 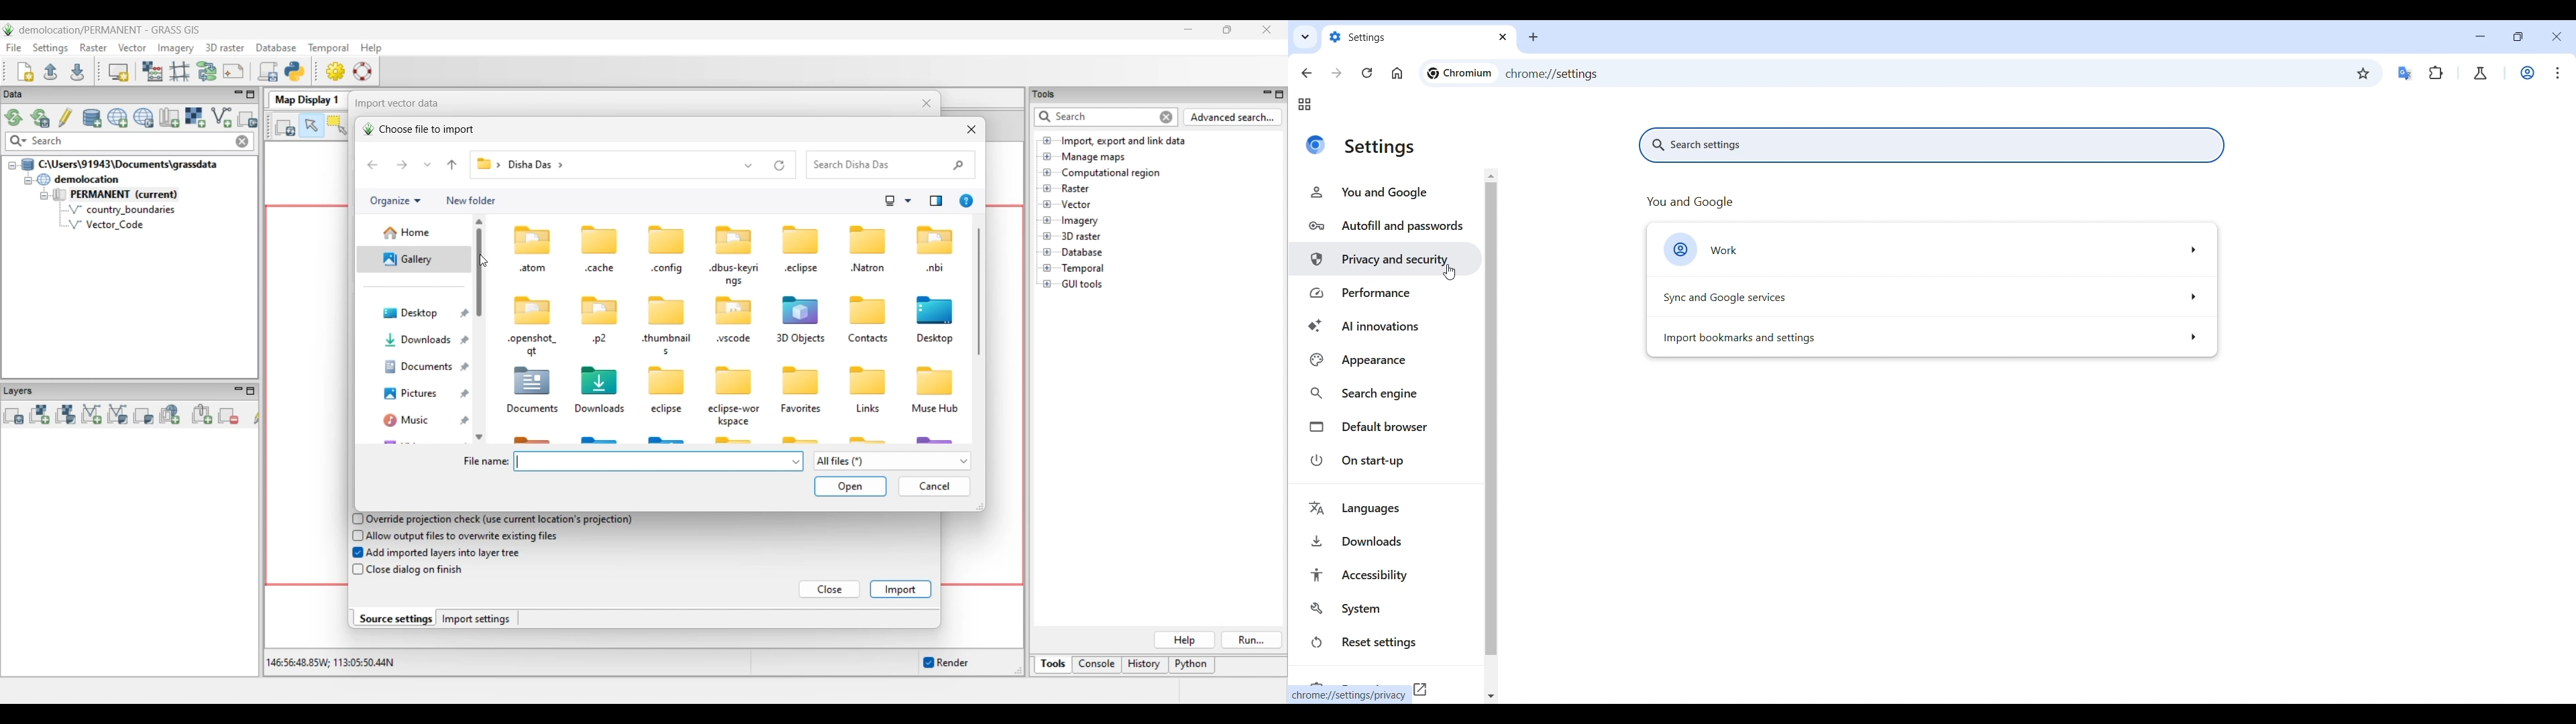 I want to click on Default browser, so click(x=1385, y=427).